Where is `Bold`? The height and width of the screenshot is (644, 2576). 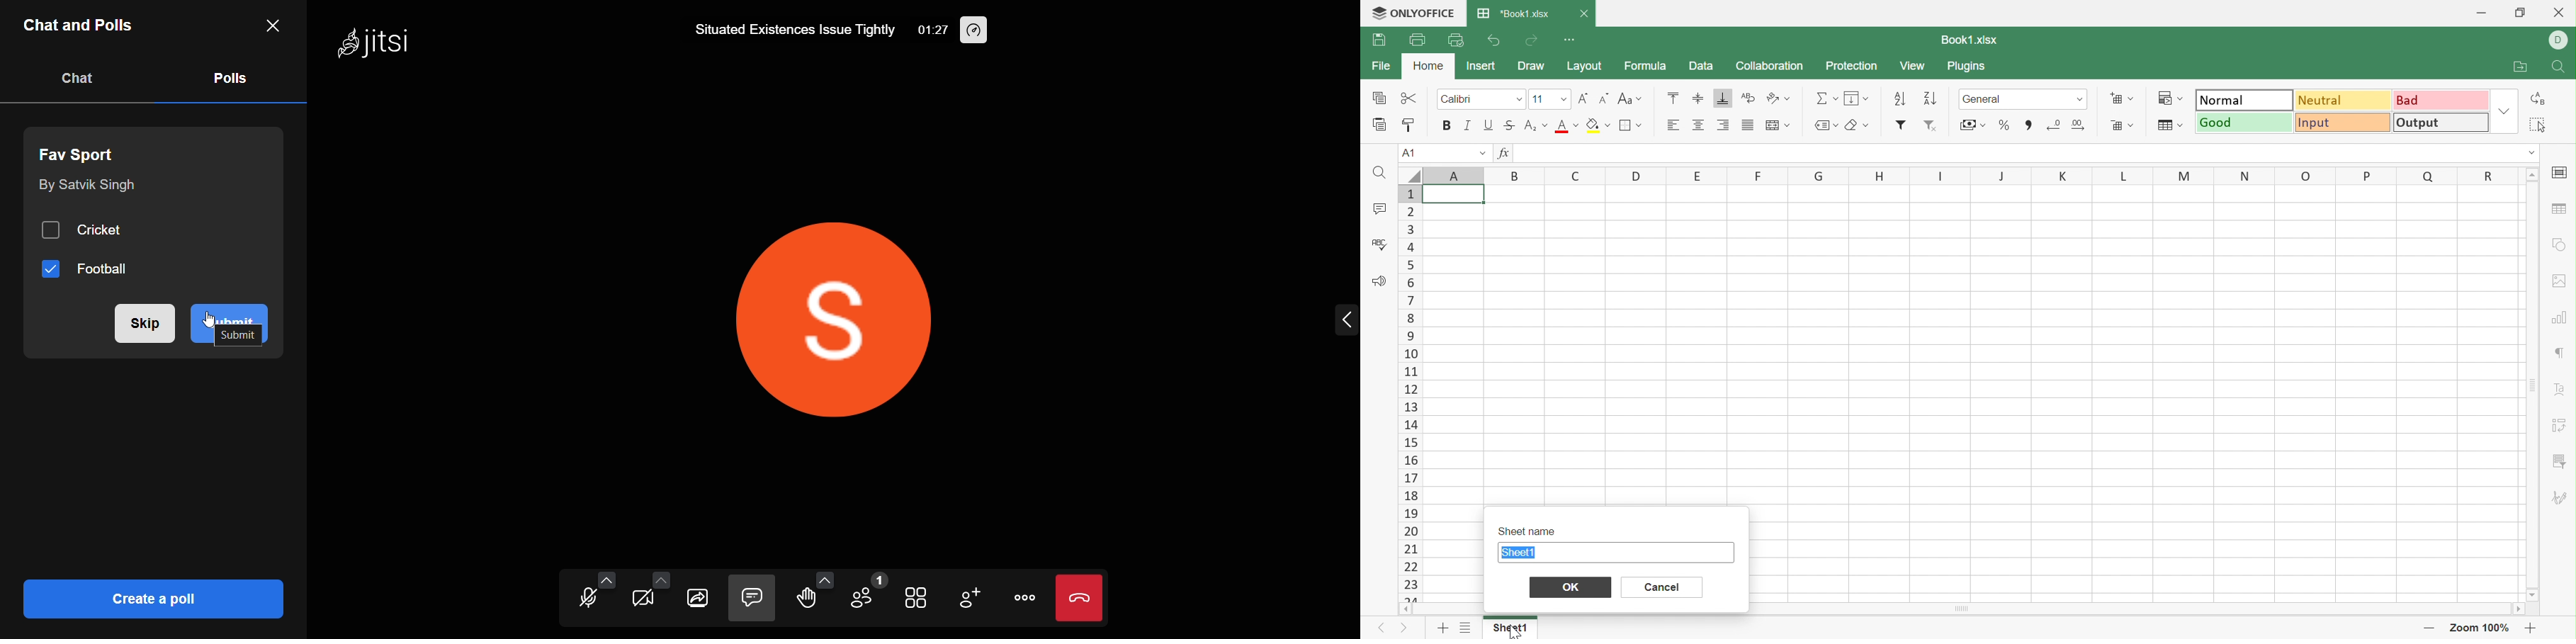 Bold is located at coordinates (1445, 126).